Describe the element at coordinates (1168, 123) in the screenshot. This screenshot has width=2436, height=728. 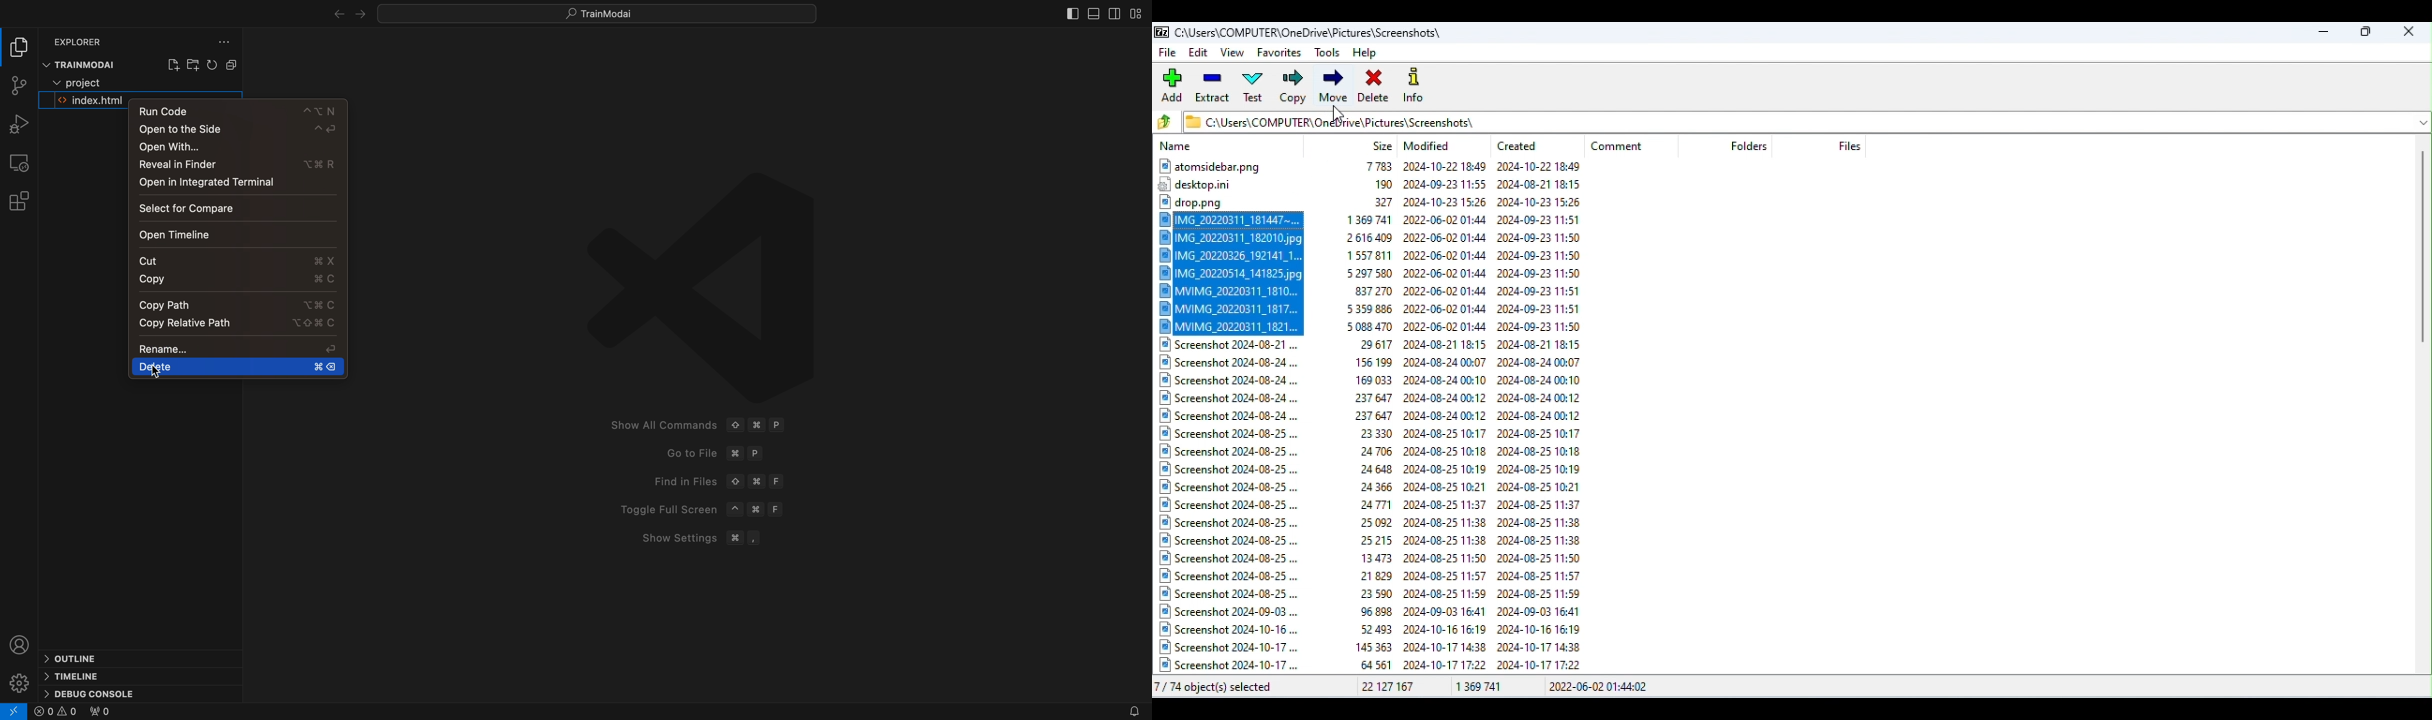
I see `Go back` at that location.